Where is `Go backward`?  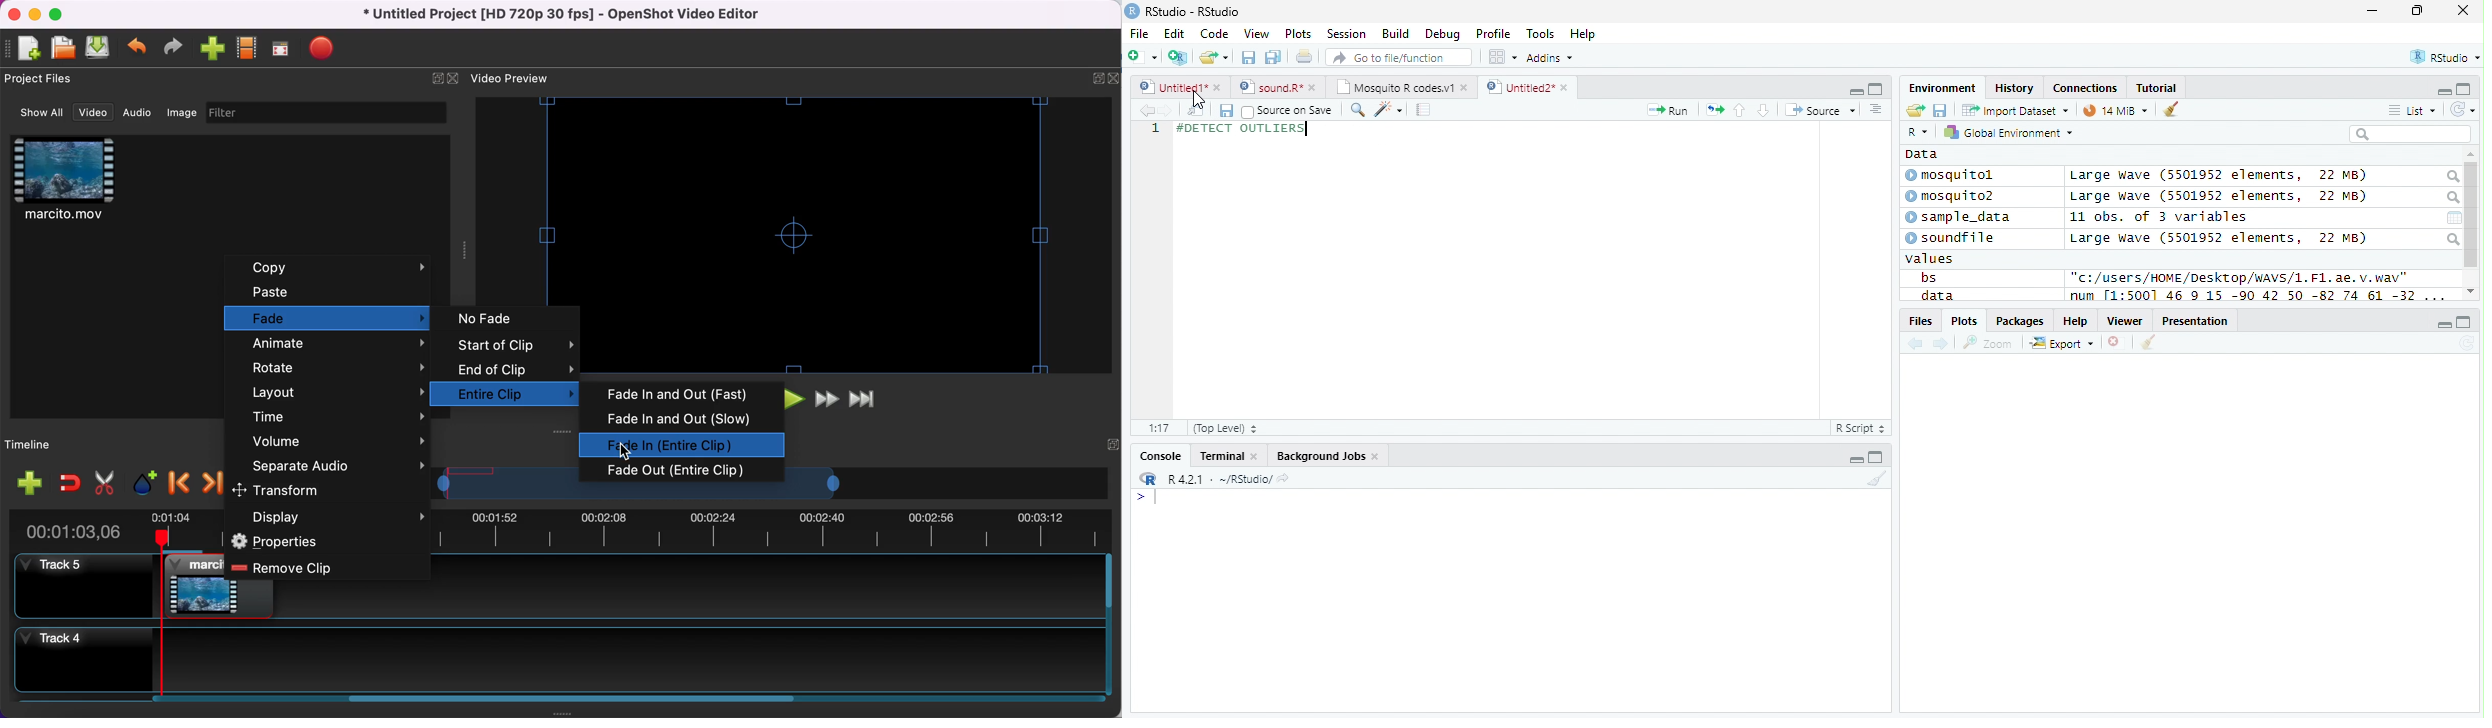
Go backward is located at coordinates (1145, 109).